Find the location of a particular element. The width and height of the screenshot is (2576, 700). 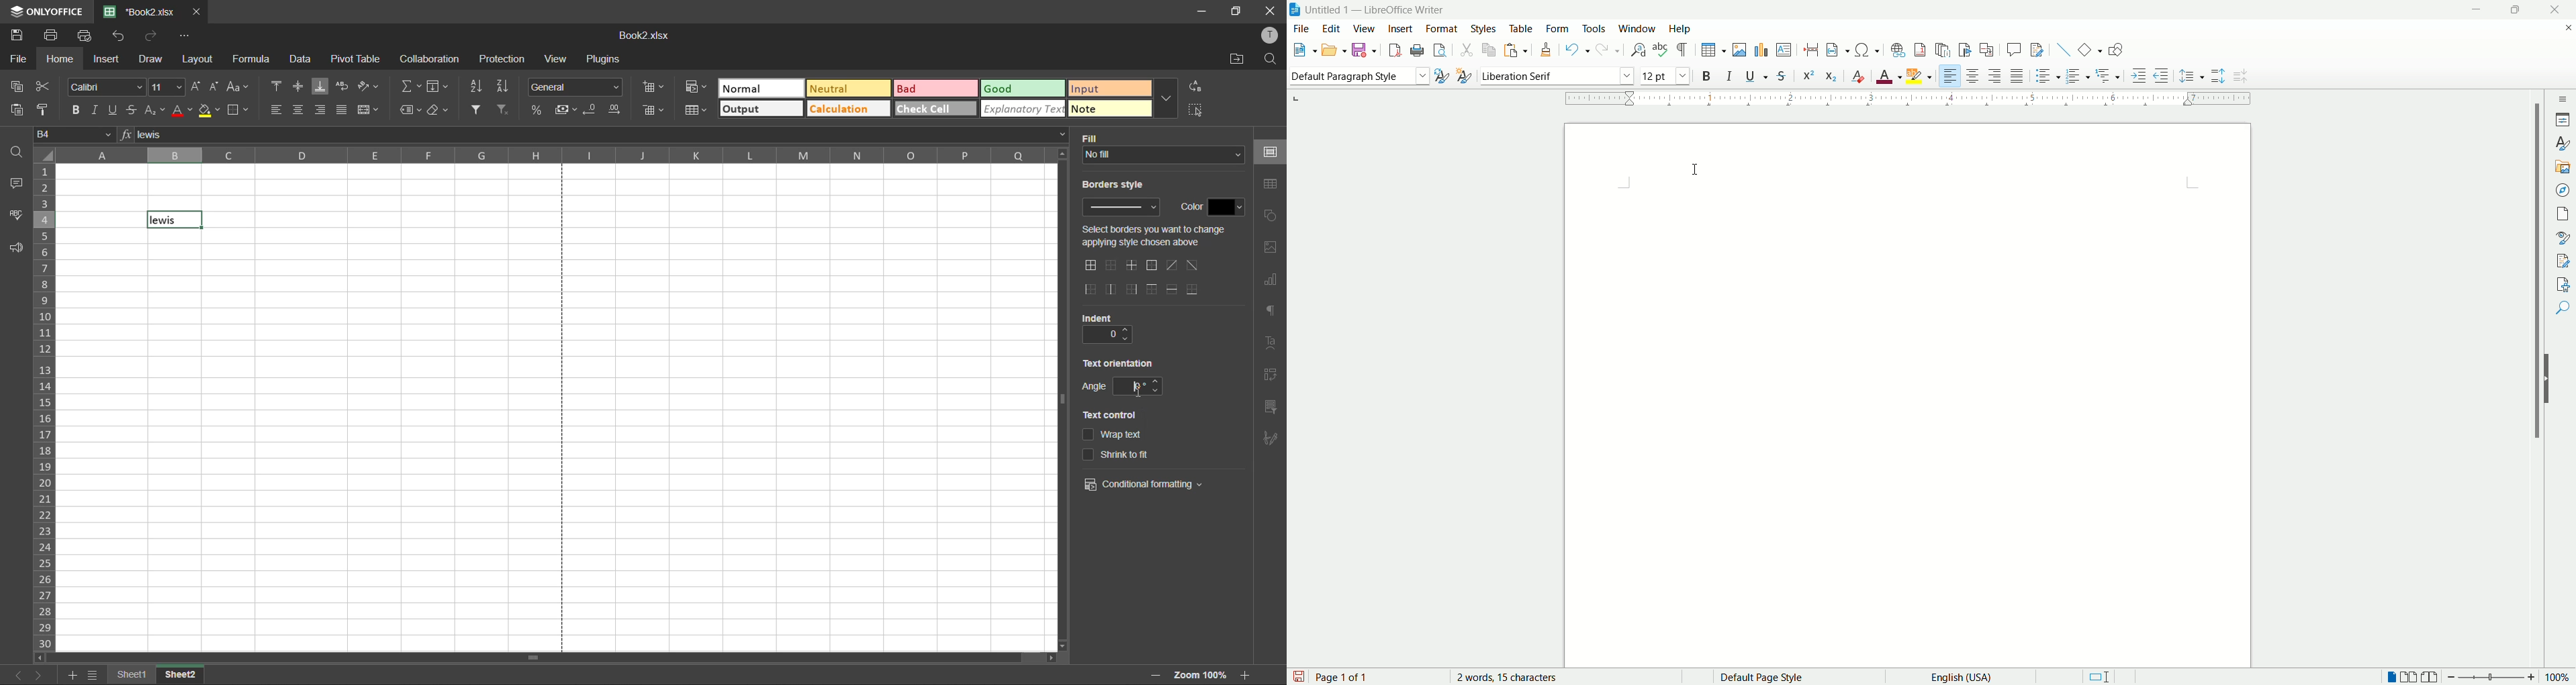

outer bottom border only is located at coordinates (1195, 289).